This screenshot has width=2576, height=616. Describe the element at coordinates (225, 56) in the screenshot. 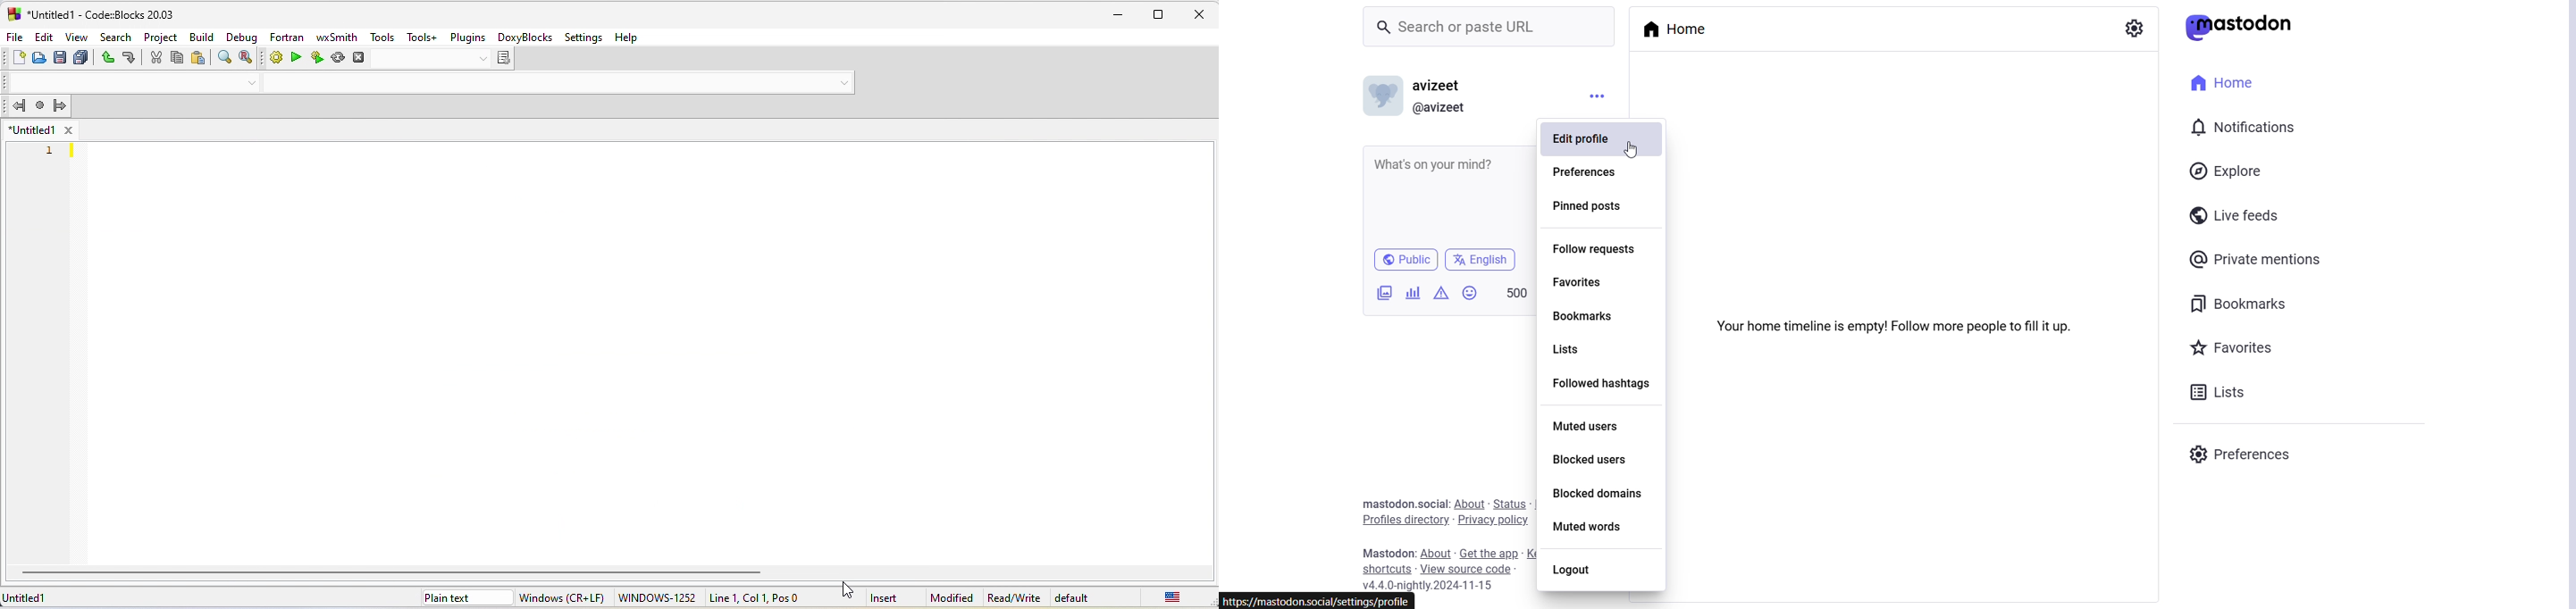

I see `find` at that location.